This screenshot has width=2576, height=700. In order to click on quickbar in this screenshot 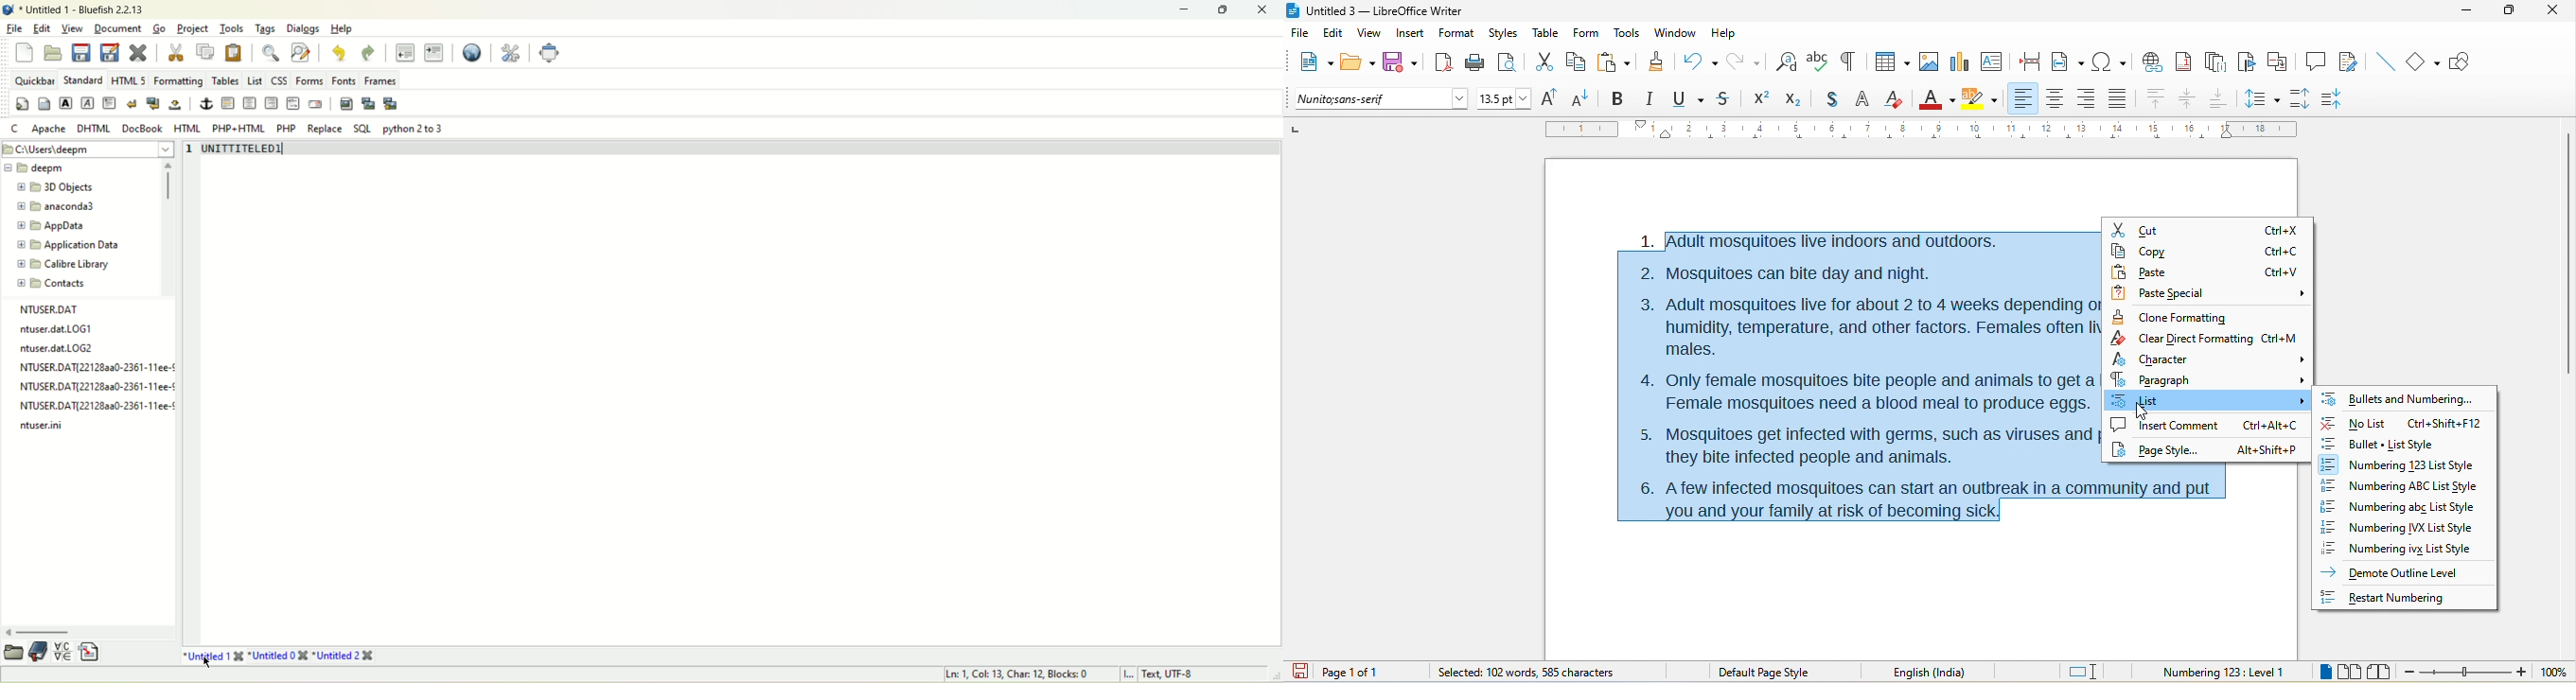, I will do `click(33, 78)`.